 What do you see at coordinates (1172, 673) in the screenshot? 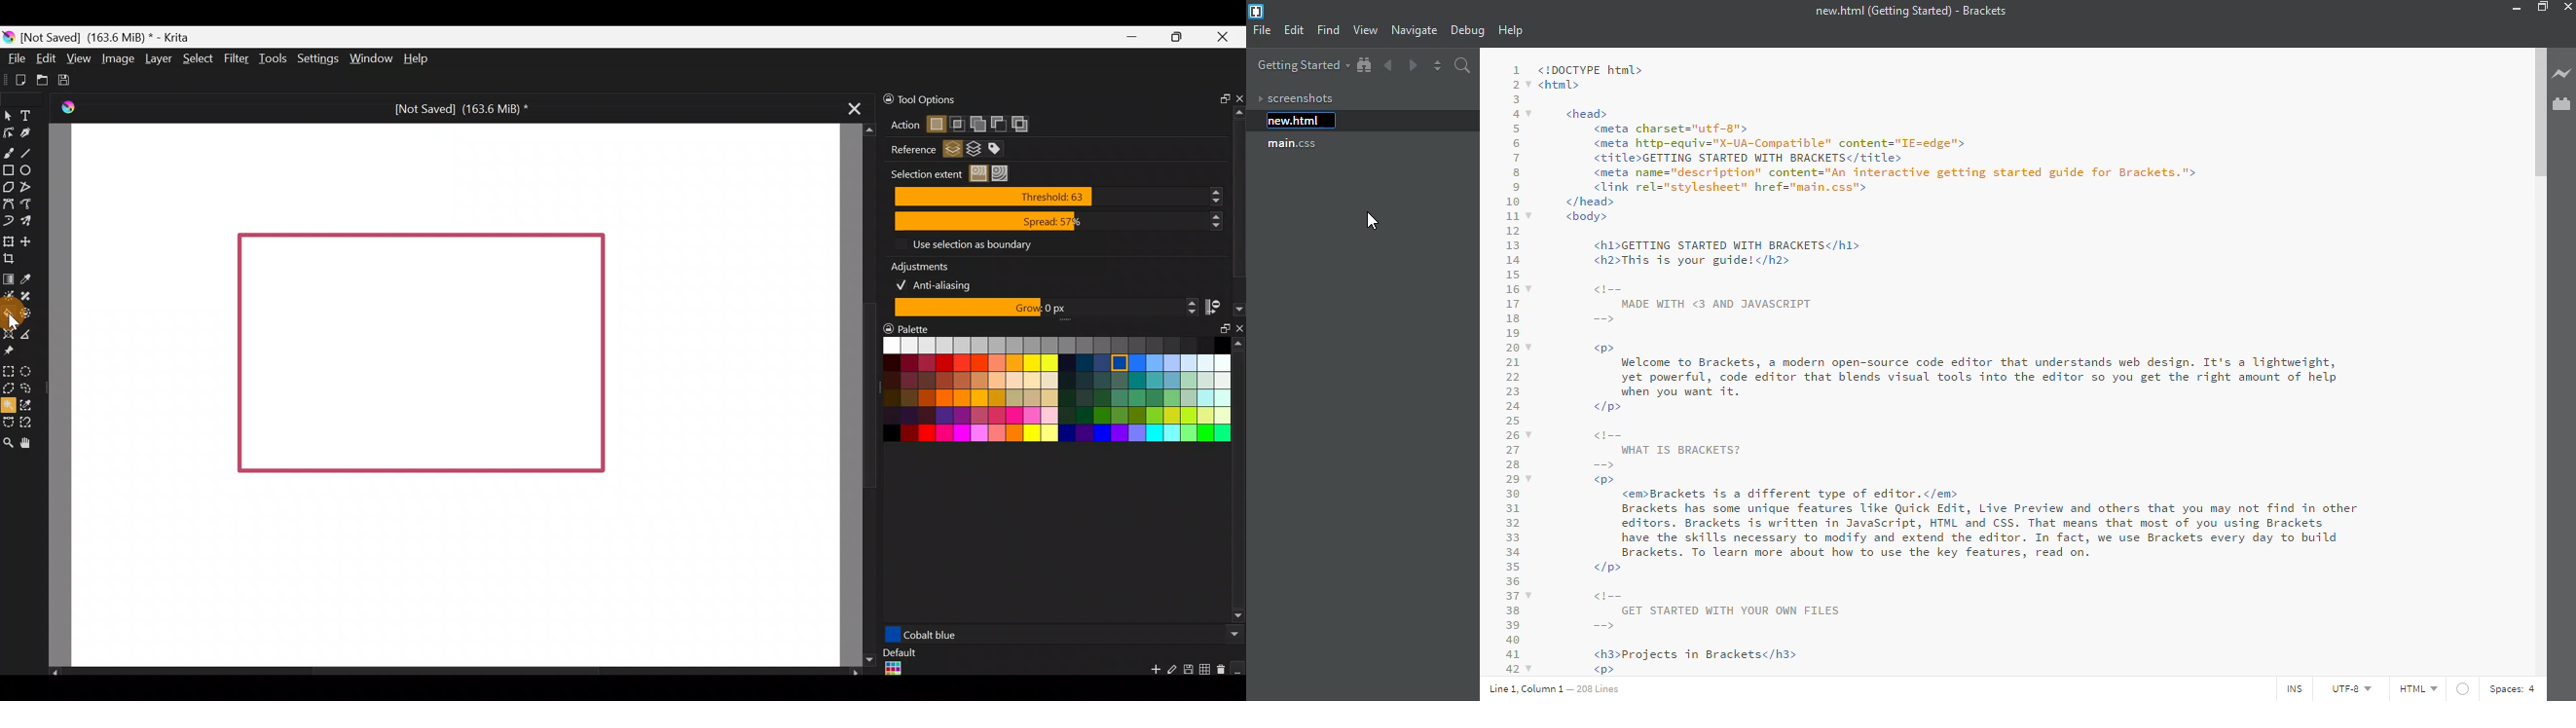
I see `Edit swatch/group` at bounding box center [1172, 673].